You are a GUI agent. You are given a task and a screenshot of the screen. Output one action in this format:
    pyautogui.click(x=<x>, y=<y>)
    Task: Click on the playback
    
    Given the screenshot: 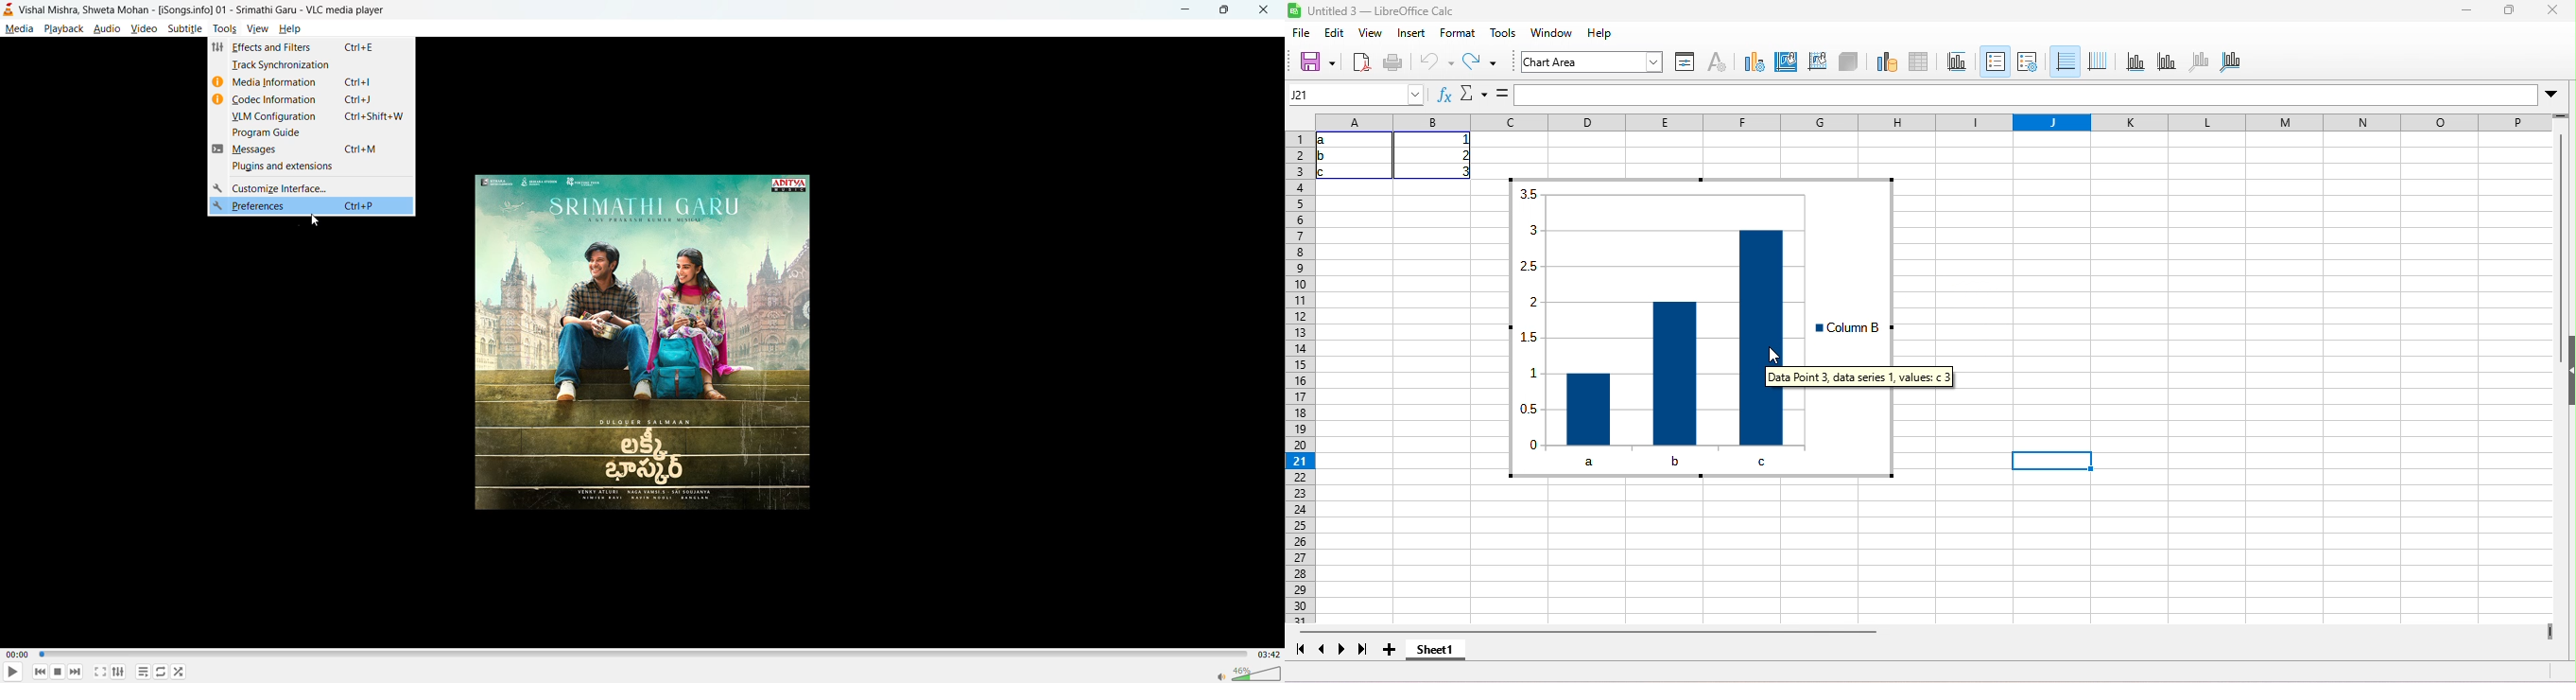 What is the action you would take?
    pyautogui.click(x=63, y=28)
    